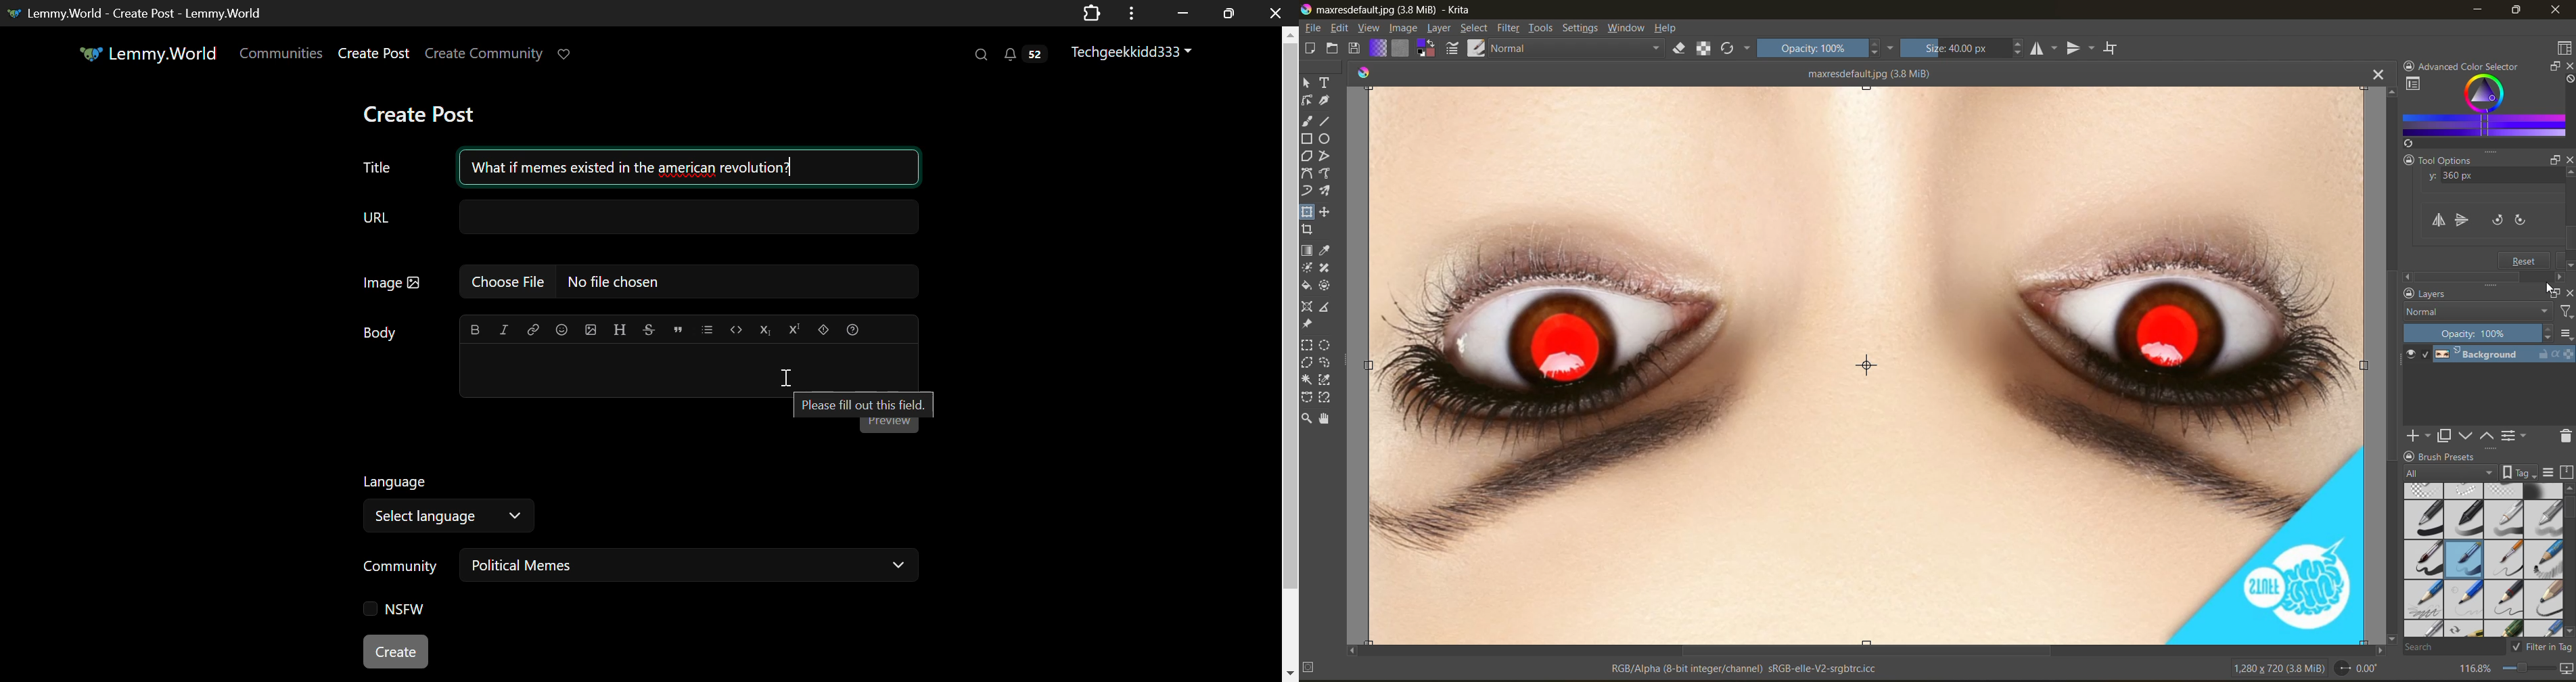  I want to click on duplicate layer or mask, so click(2447, 436).